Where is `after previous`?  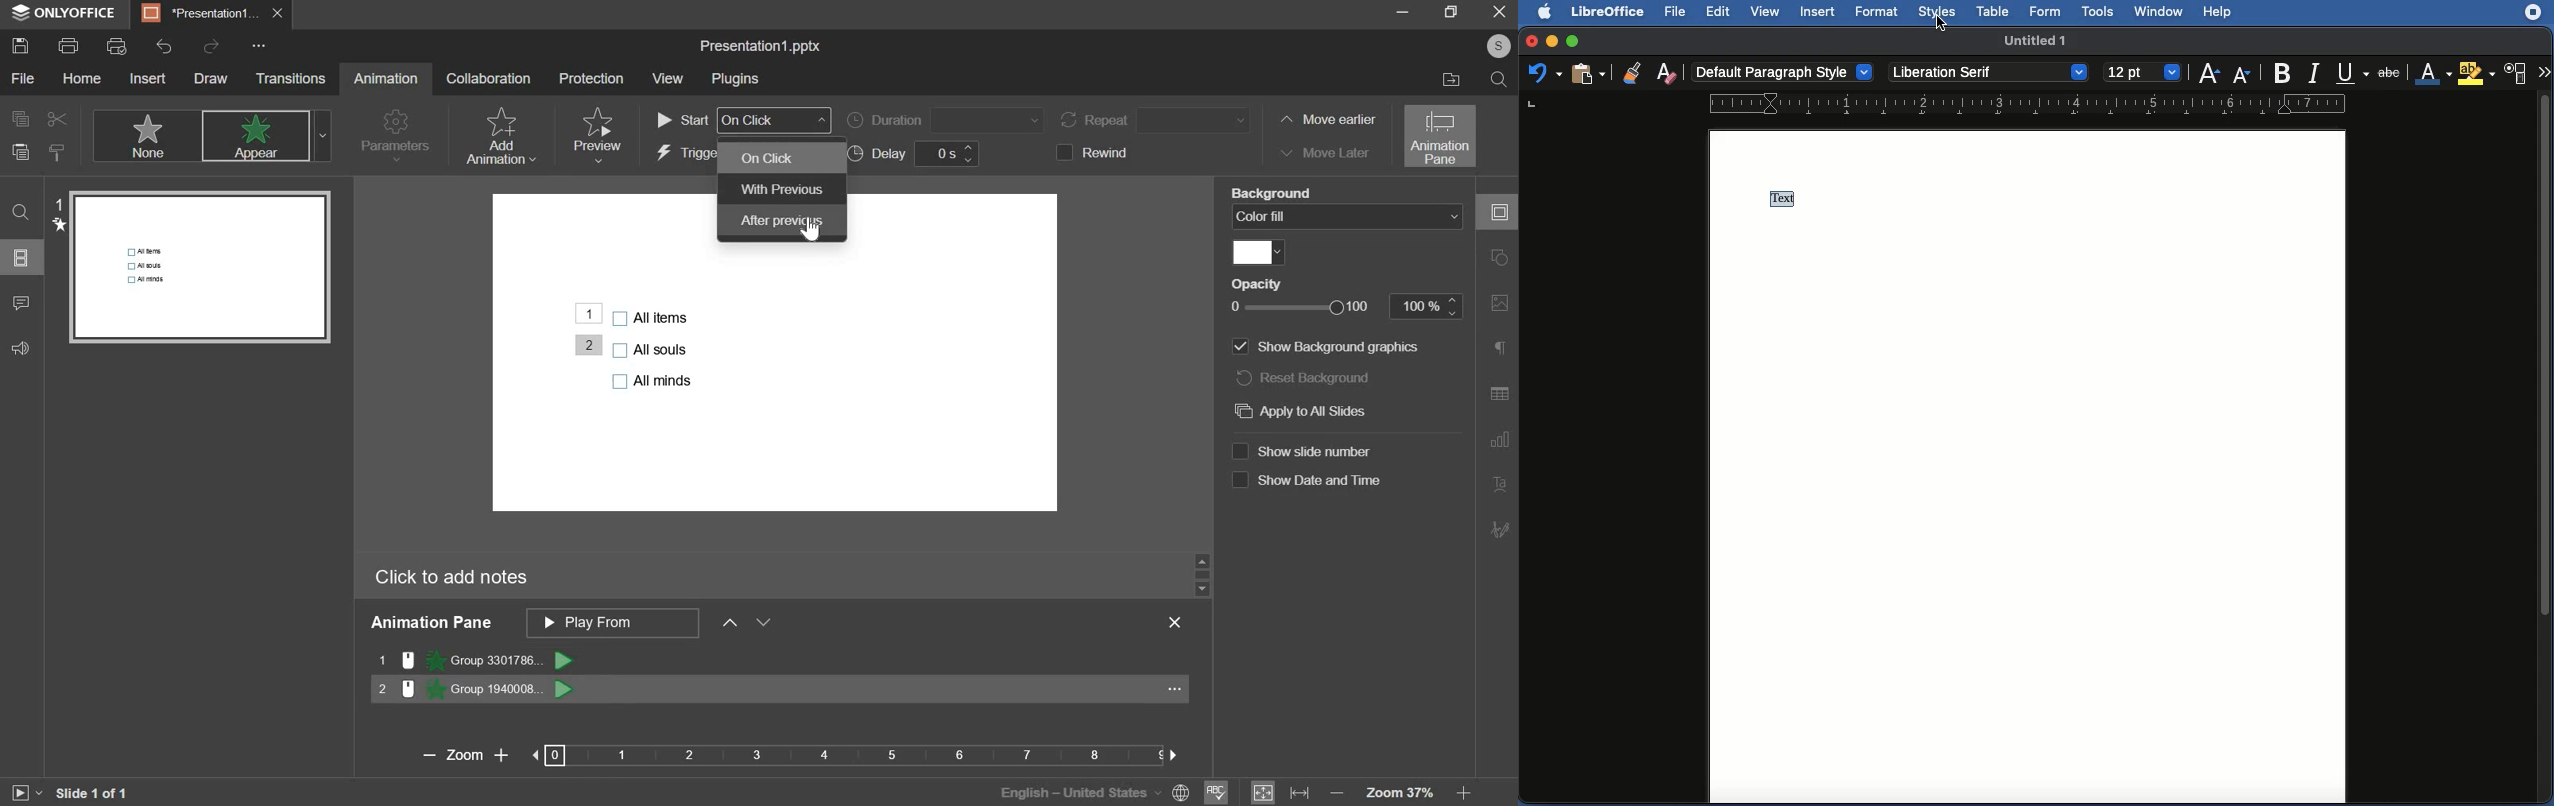 after previous is located at coordinates (783, 222).